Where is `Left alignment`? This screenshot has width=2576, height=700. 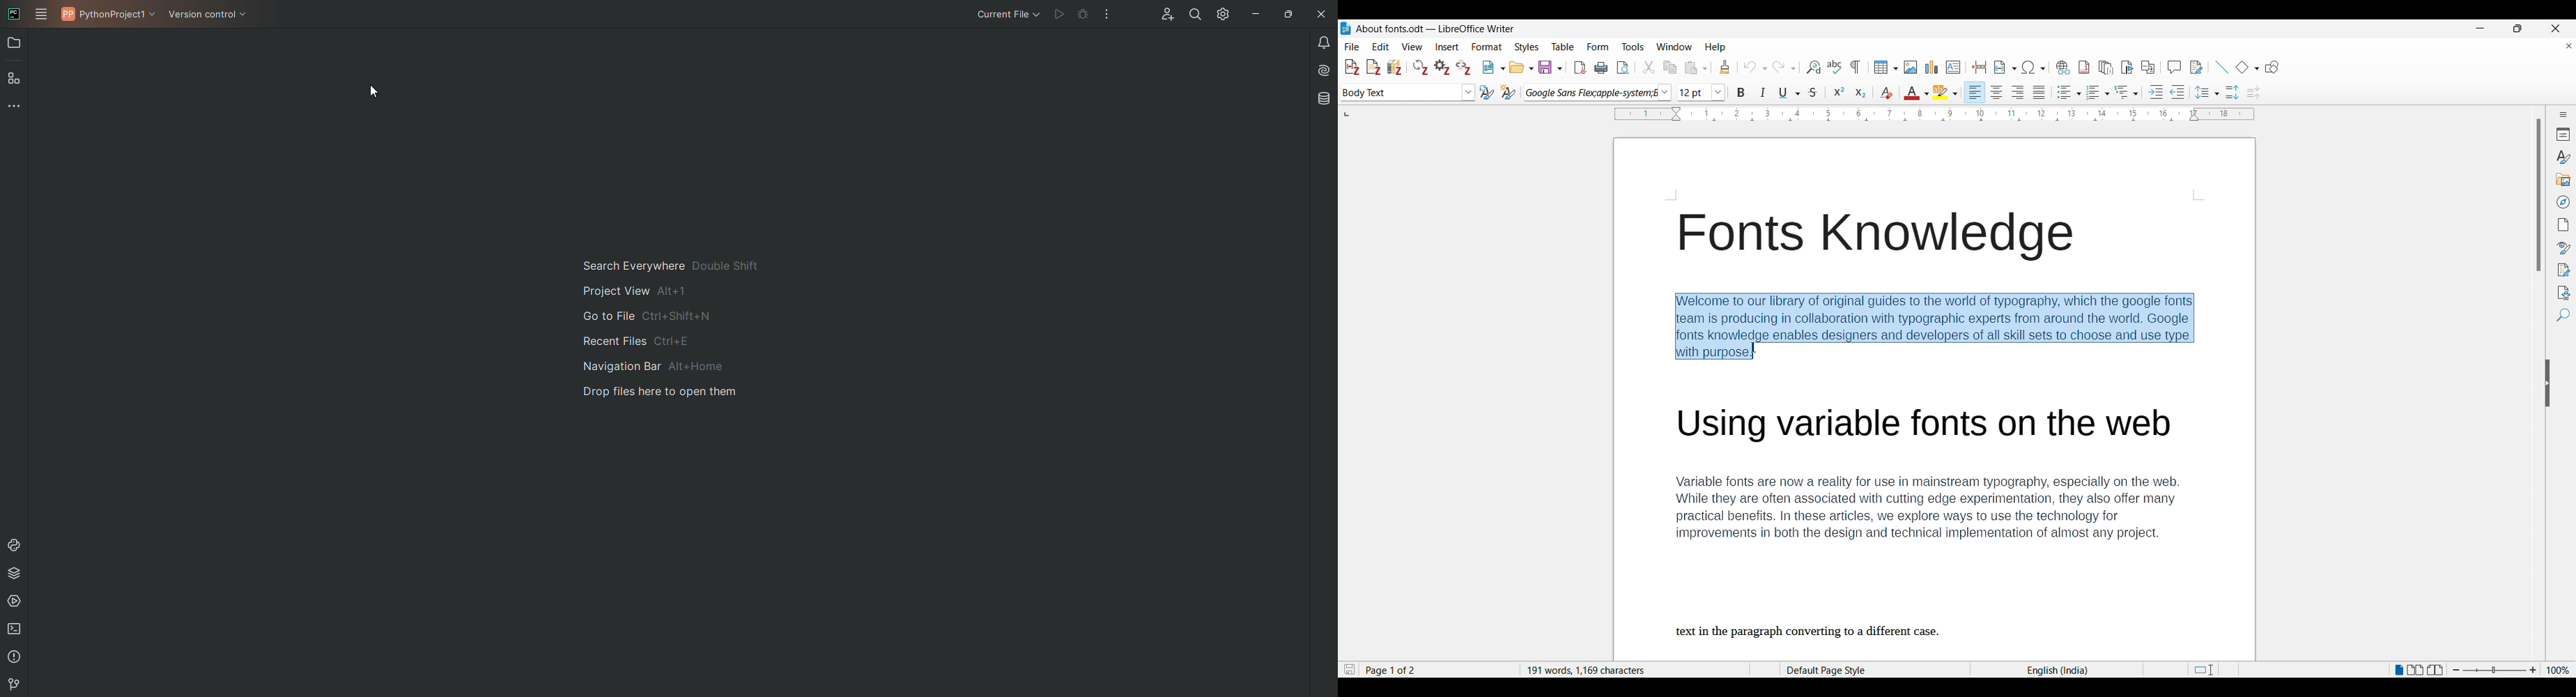
Left alignment is located at coordinates (1975, 92).